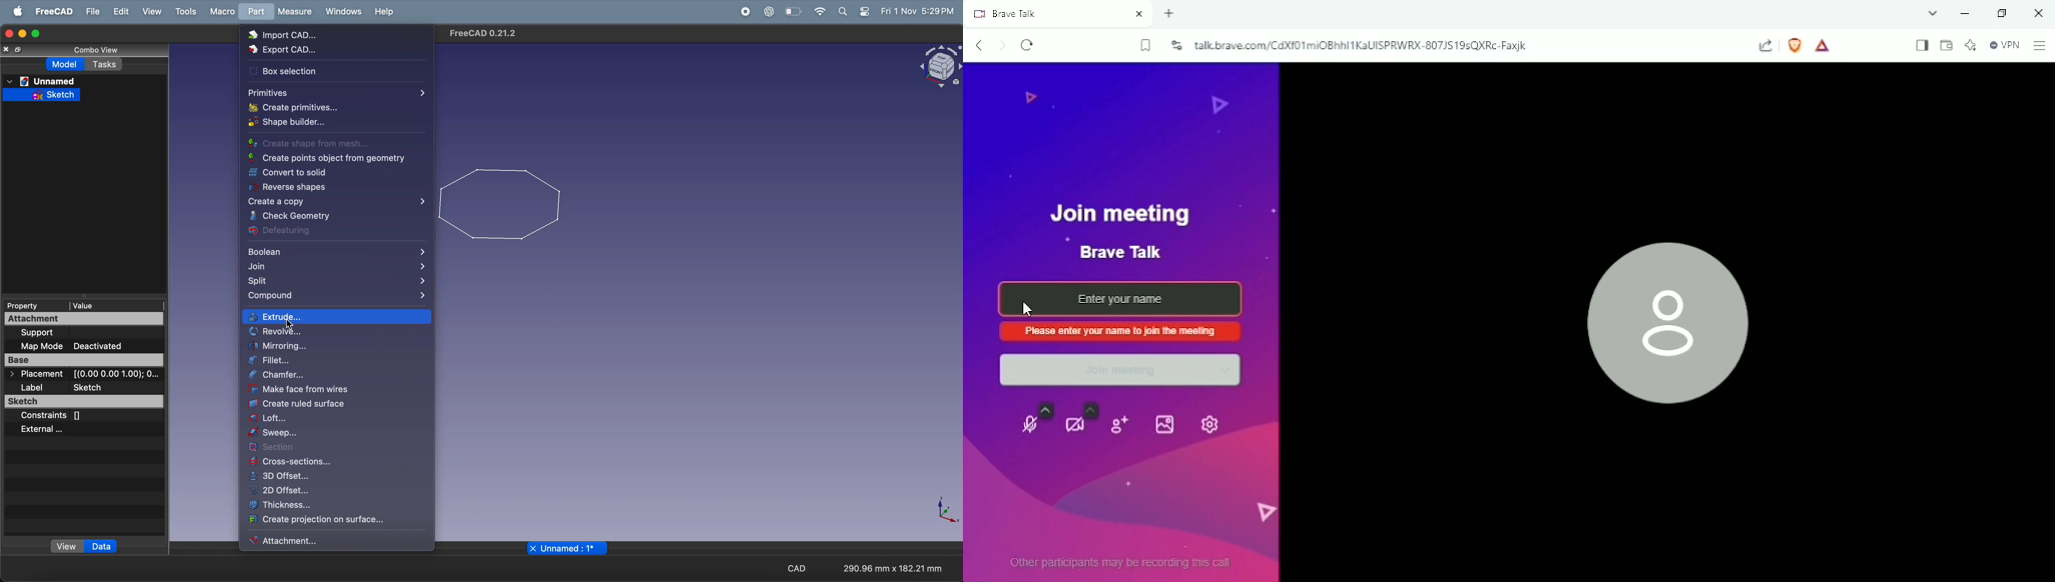  What do you see at coordinates (335, 108) in the screenshot?
I see `create primitives` at bounding box center [335, 108].